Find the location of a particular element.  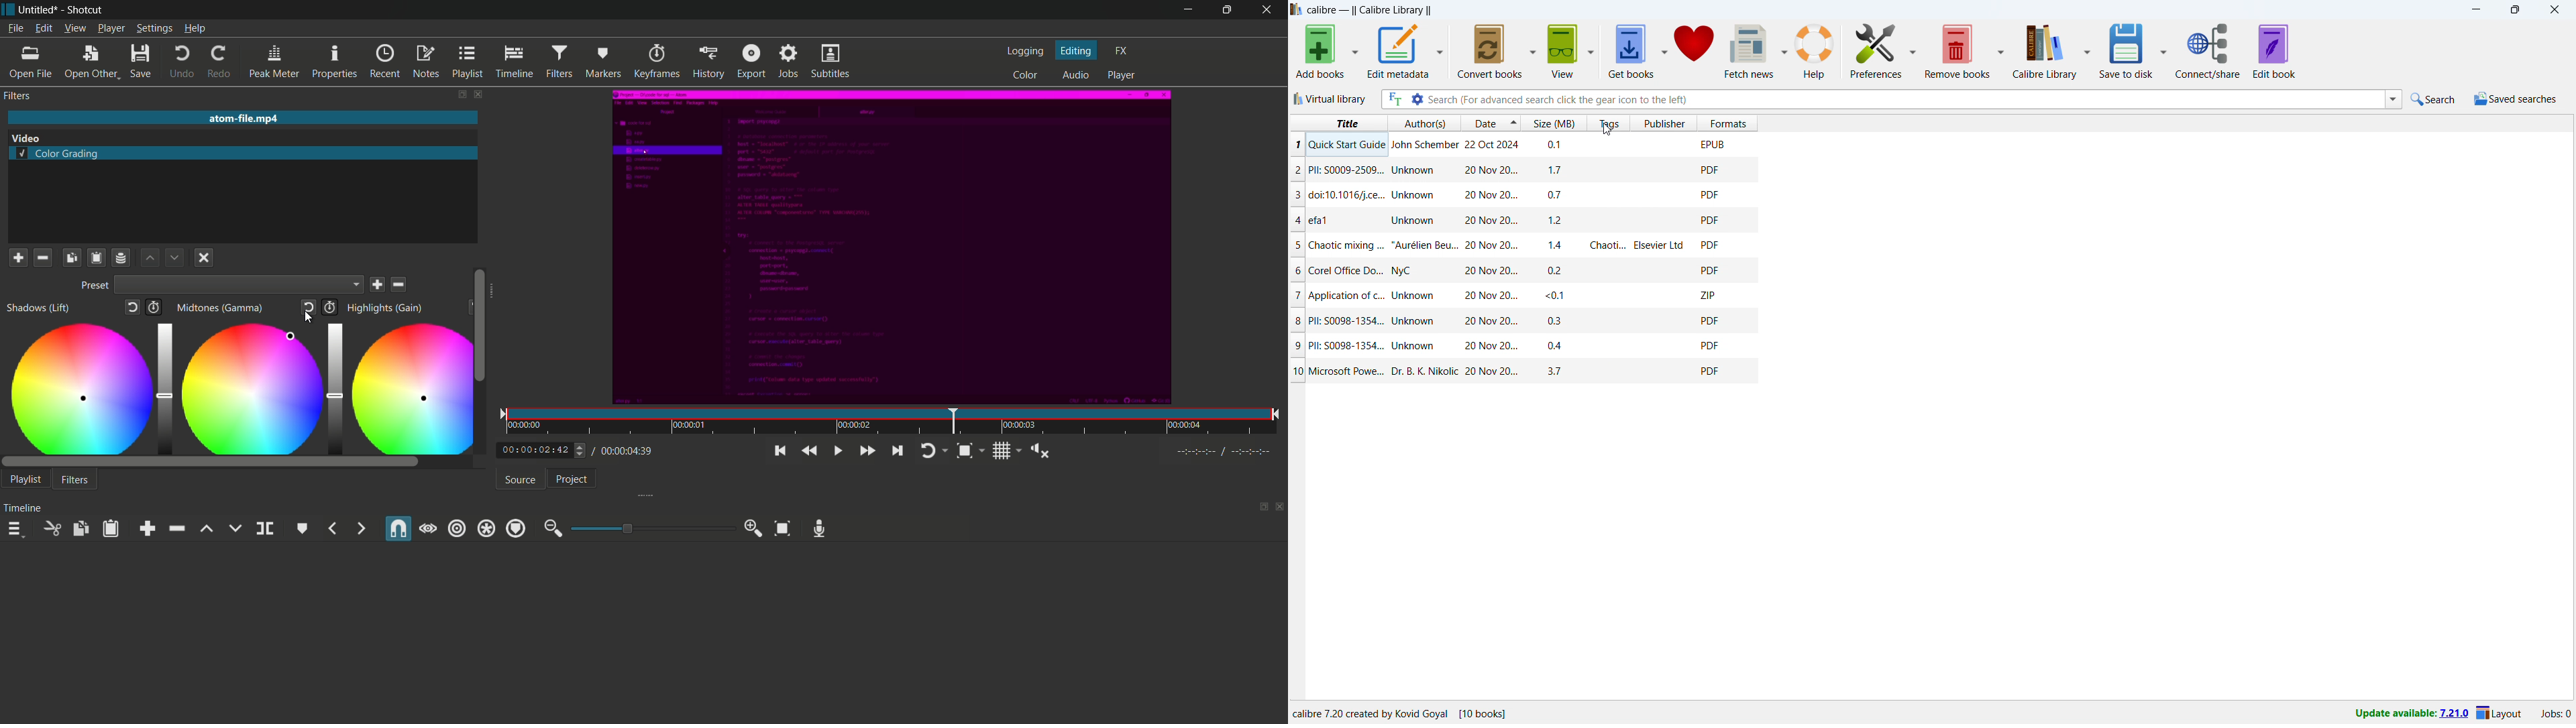

 is located at coordinates (1816, 51).